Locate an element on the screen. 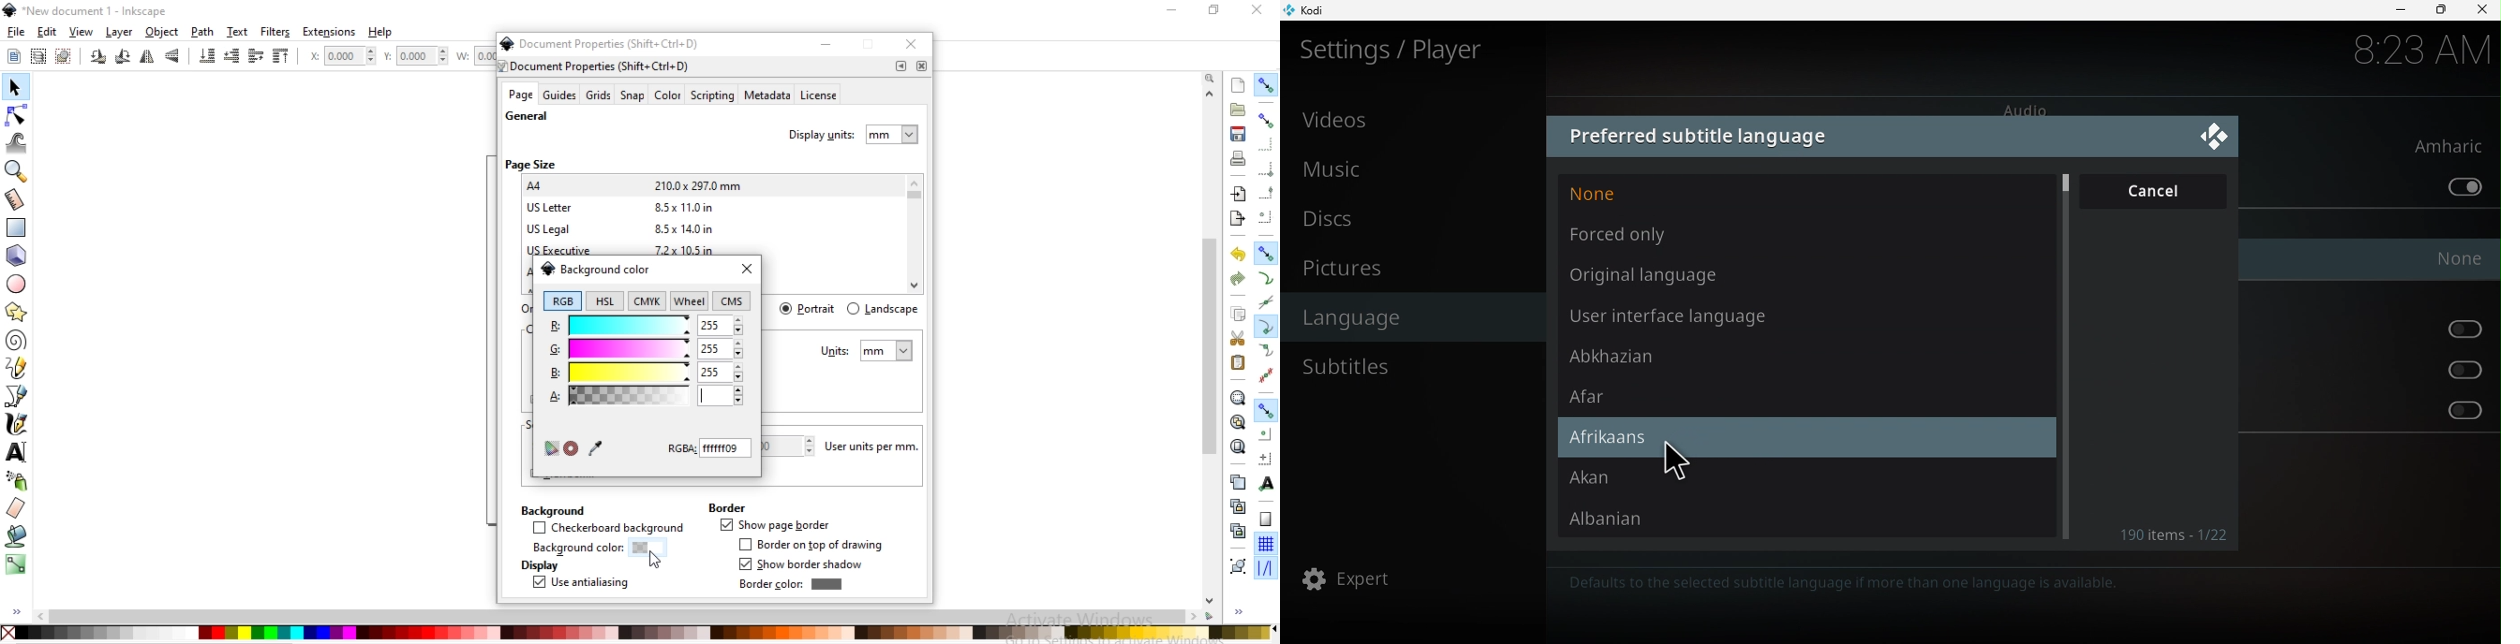 This screenshot has width=2520, height=644. r is located at coordinates (645, 324).